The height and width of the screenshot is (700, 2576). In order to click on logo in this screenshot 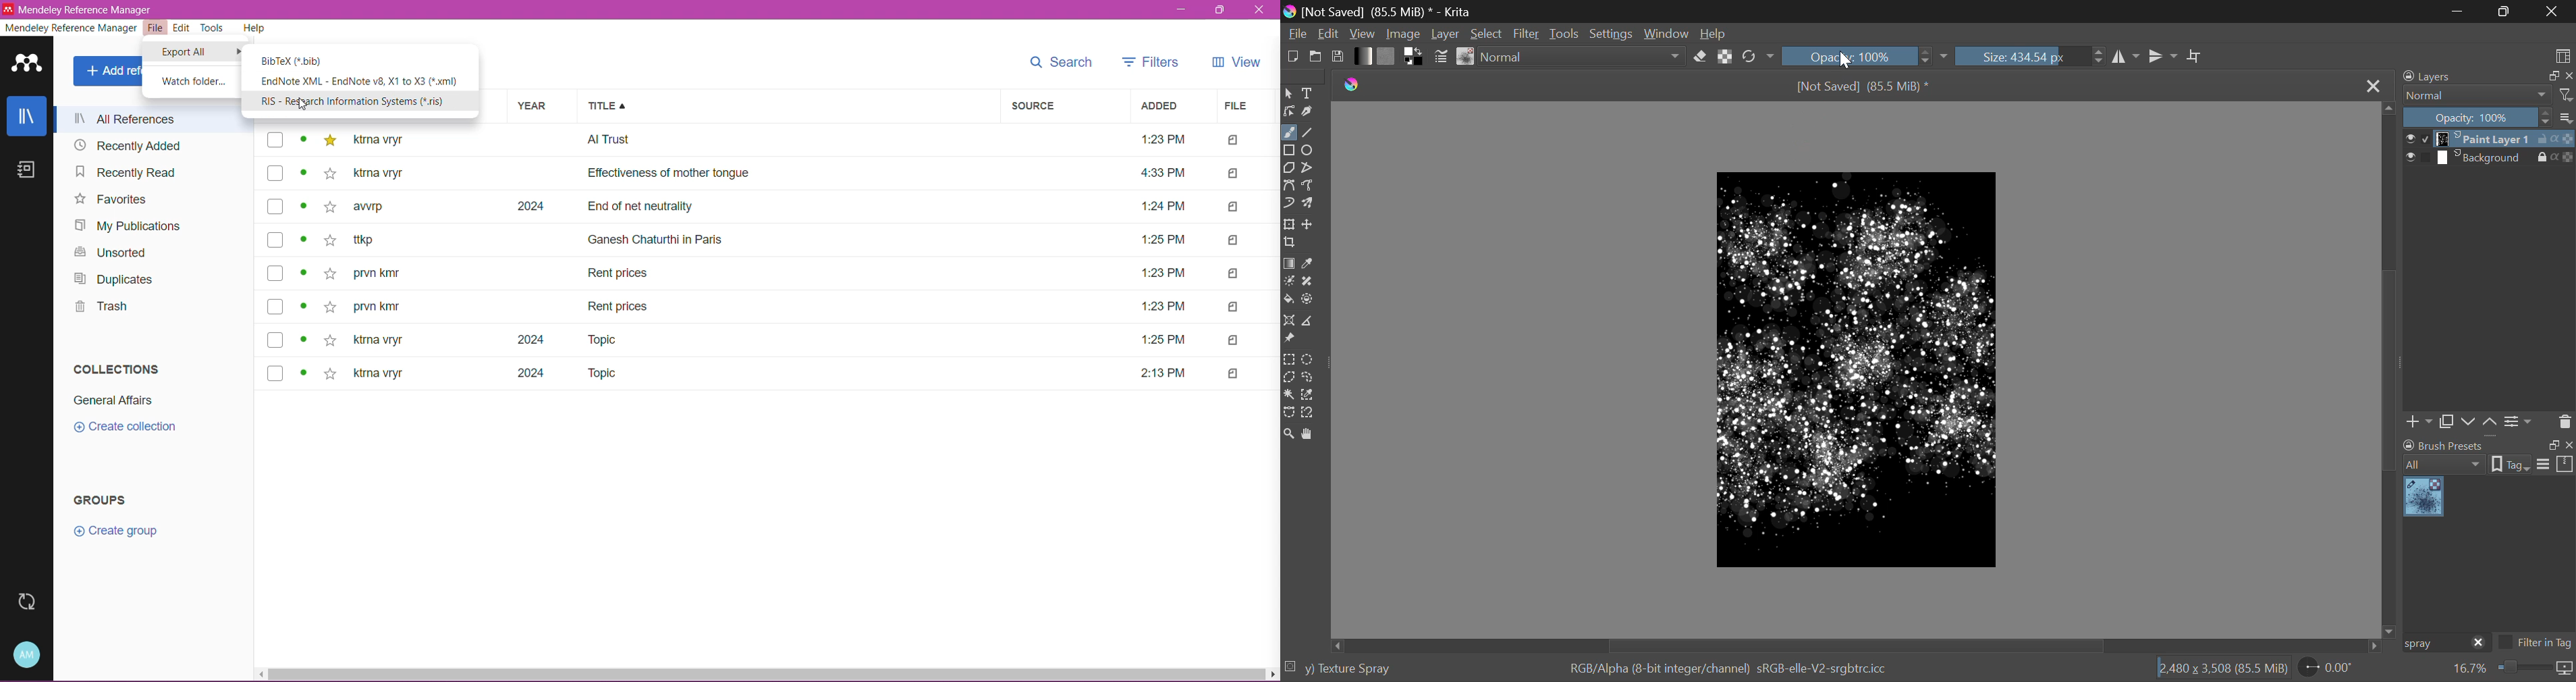, I will do `click(1292, 13)`.